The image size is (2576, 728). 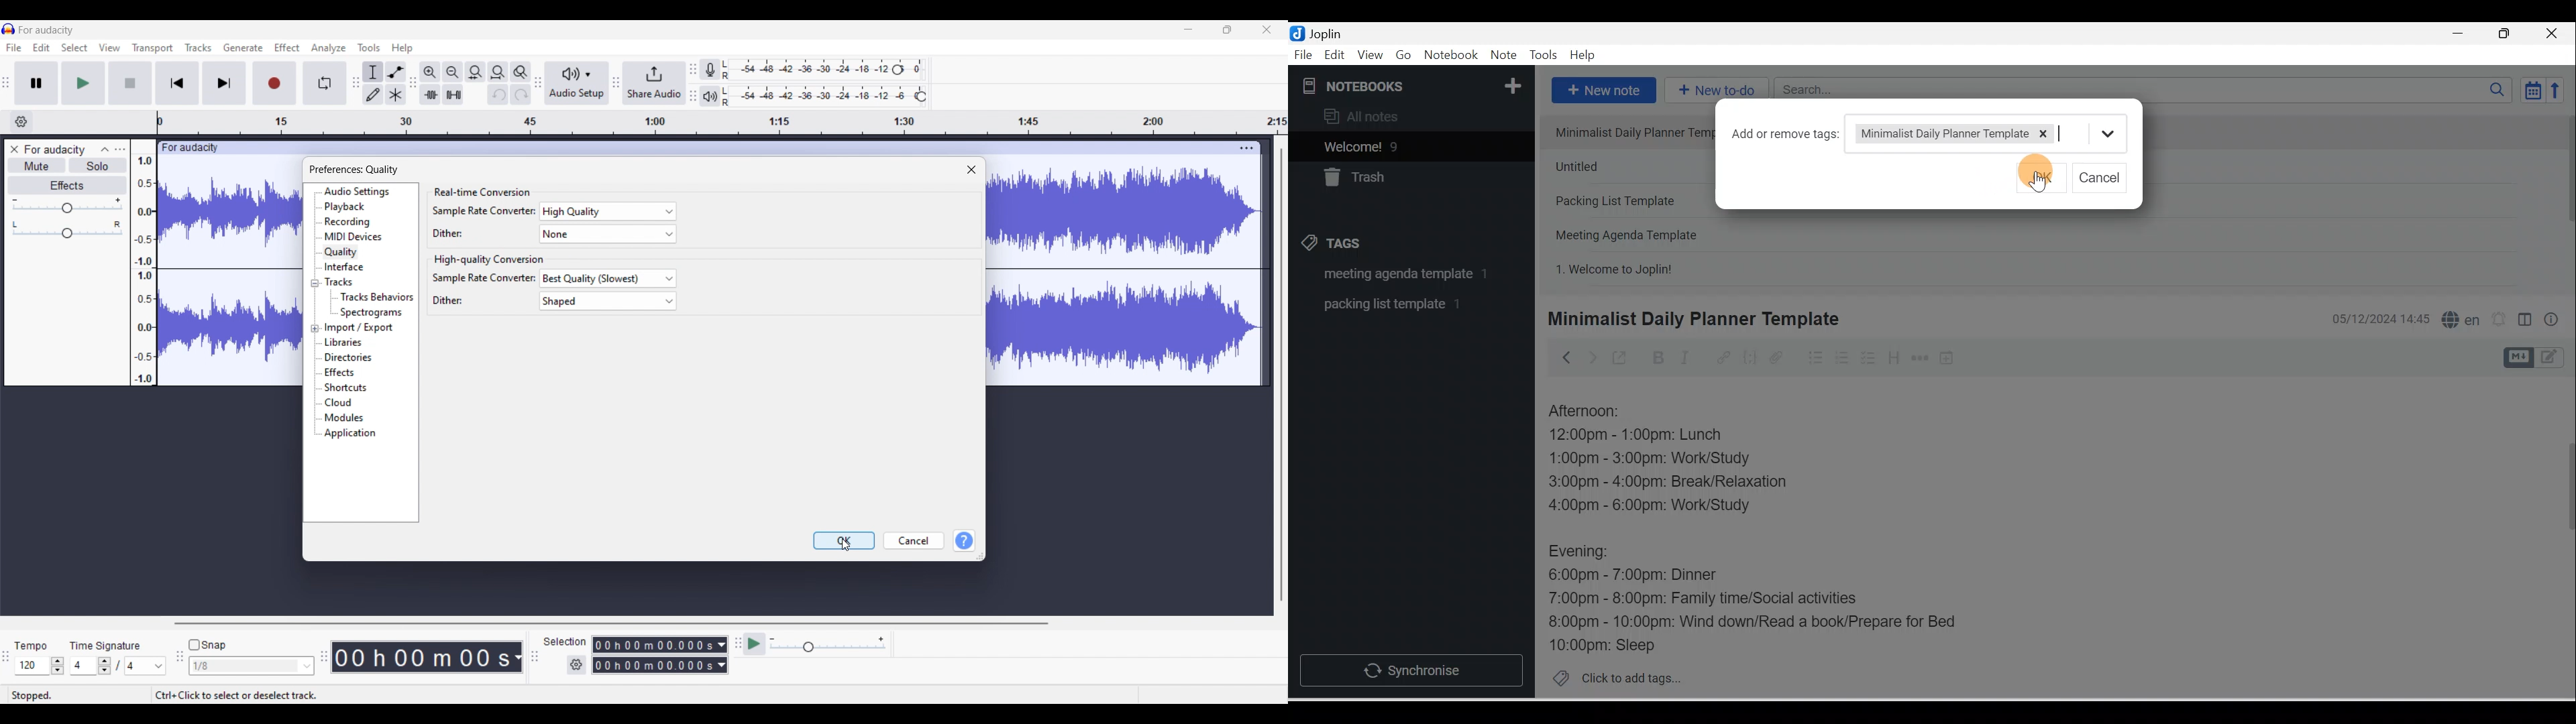 What do you see at coordinates (1370, 56) in the screenshot?
I see `View` at bounding box center [1370, 56].